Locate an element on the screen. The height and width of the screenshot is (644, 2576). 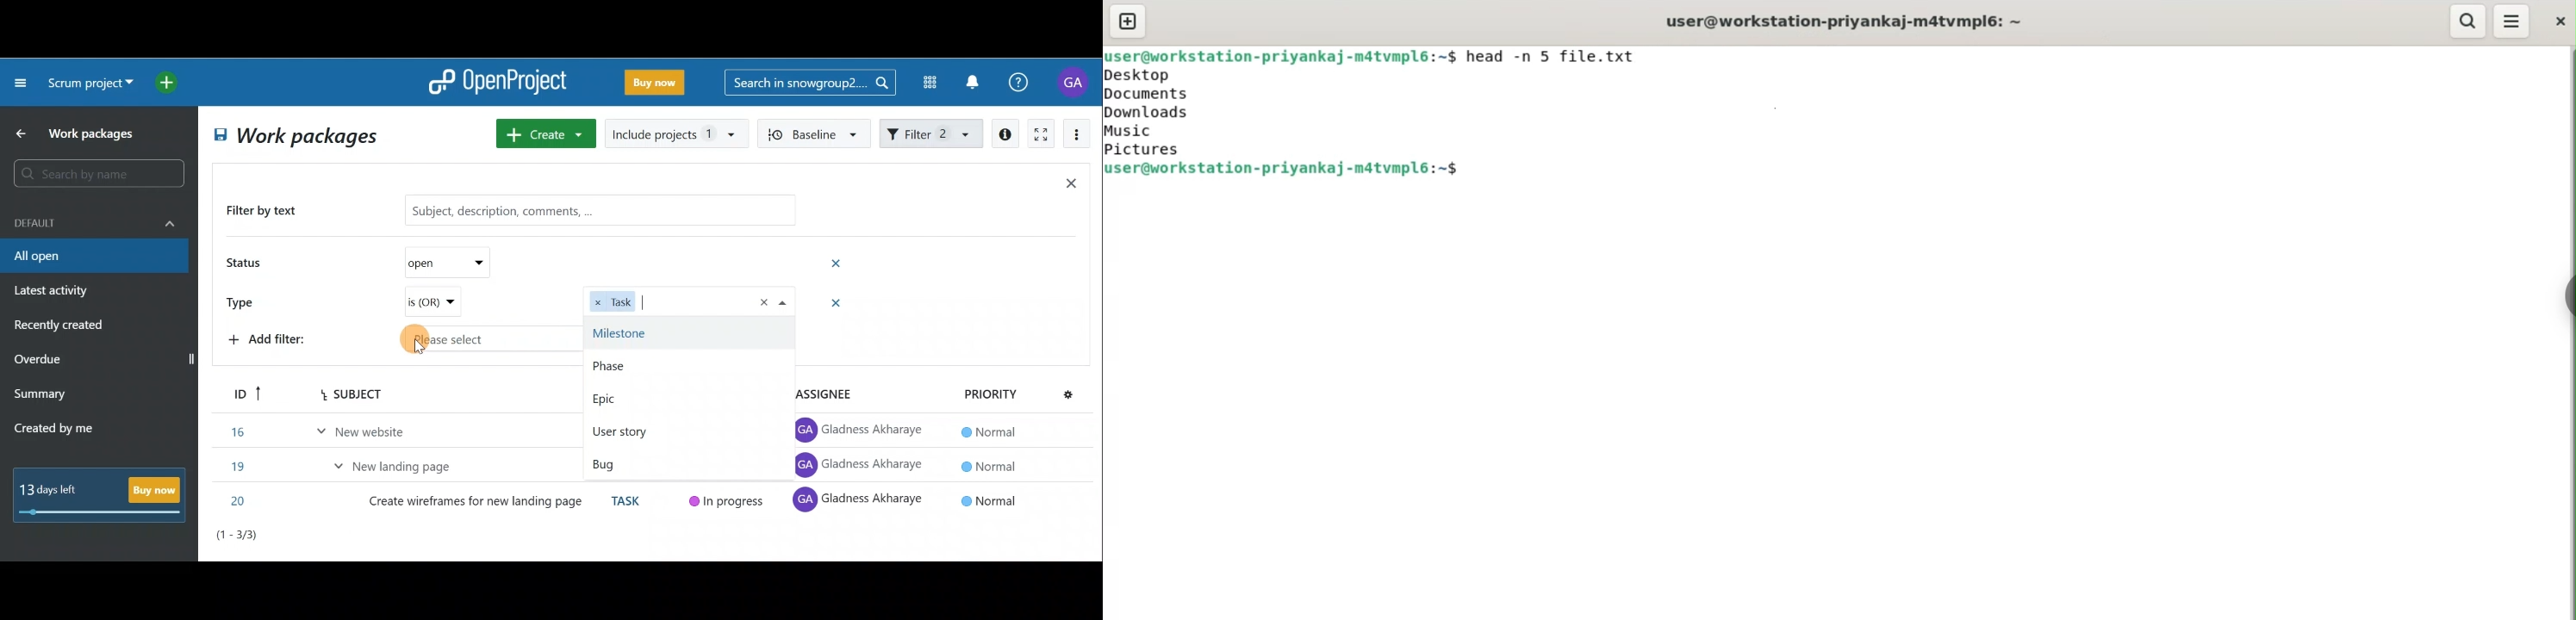
Summary is located at coordinates (40, 396).